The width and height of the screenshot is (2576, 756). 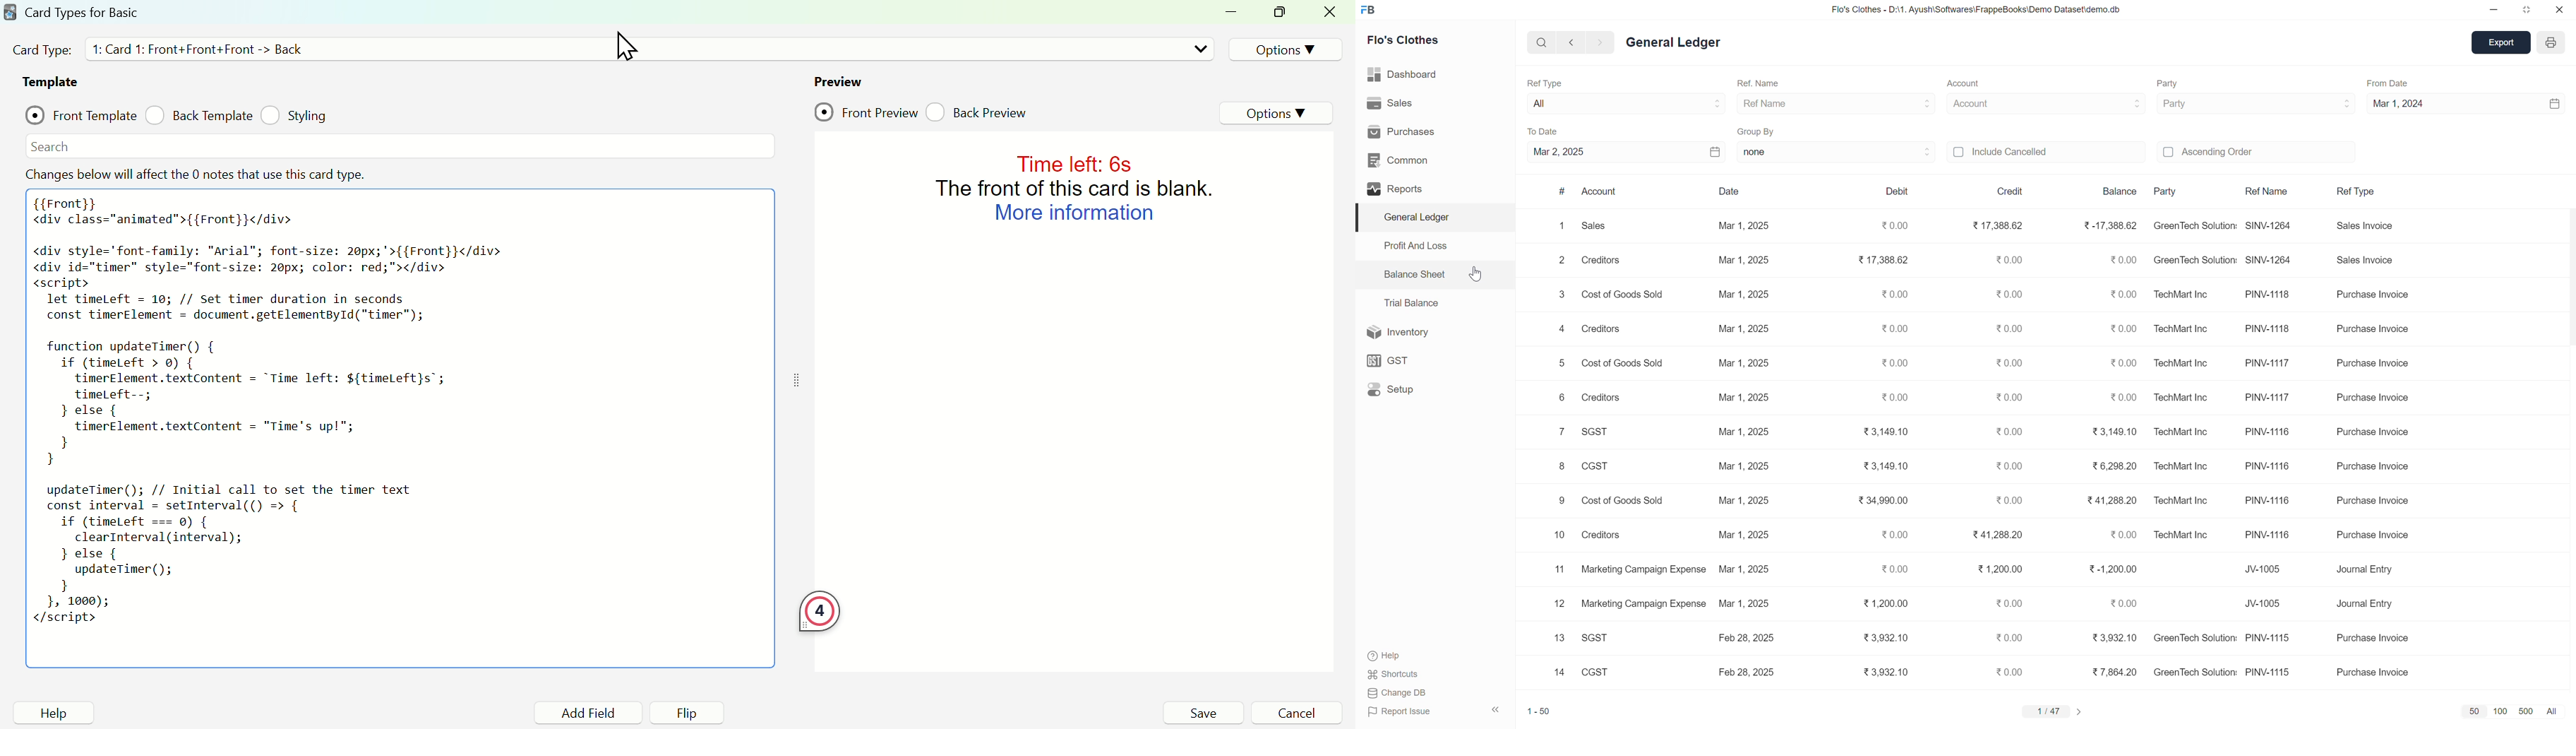 What do you see at coordinates (1391, 358) in the screenshot?
I see `GST` at bounding box center [1391, 358].